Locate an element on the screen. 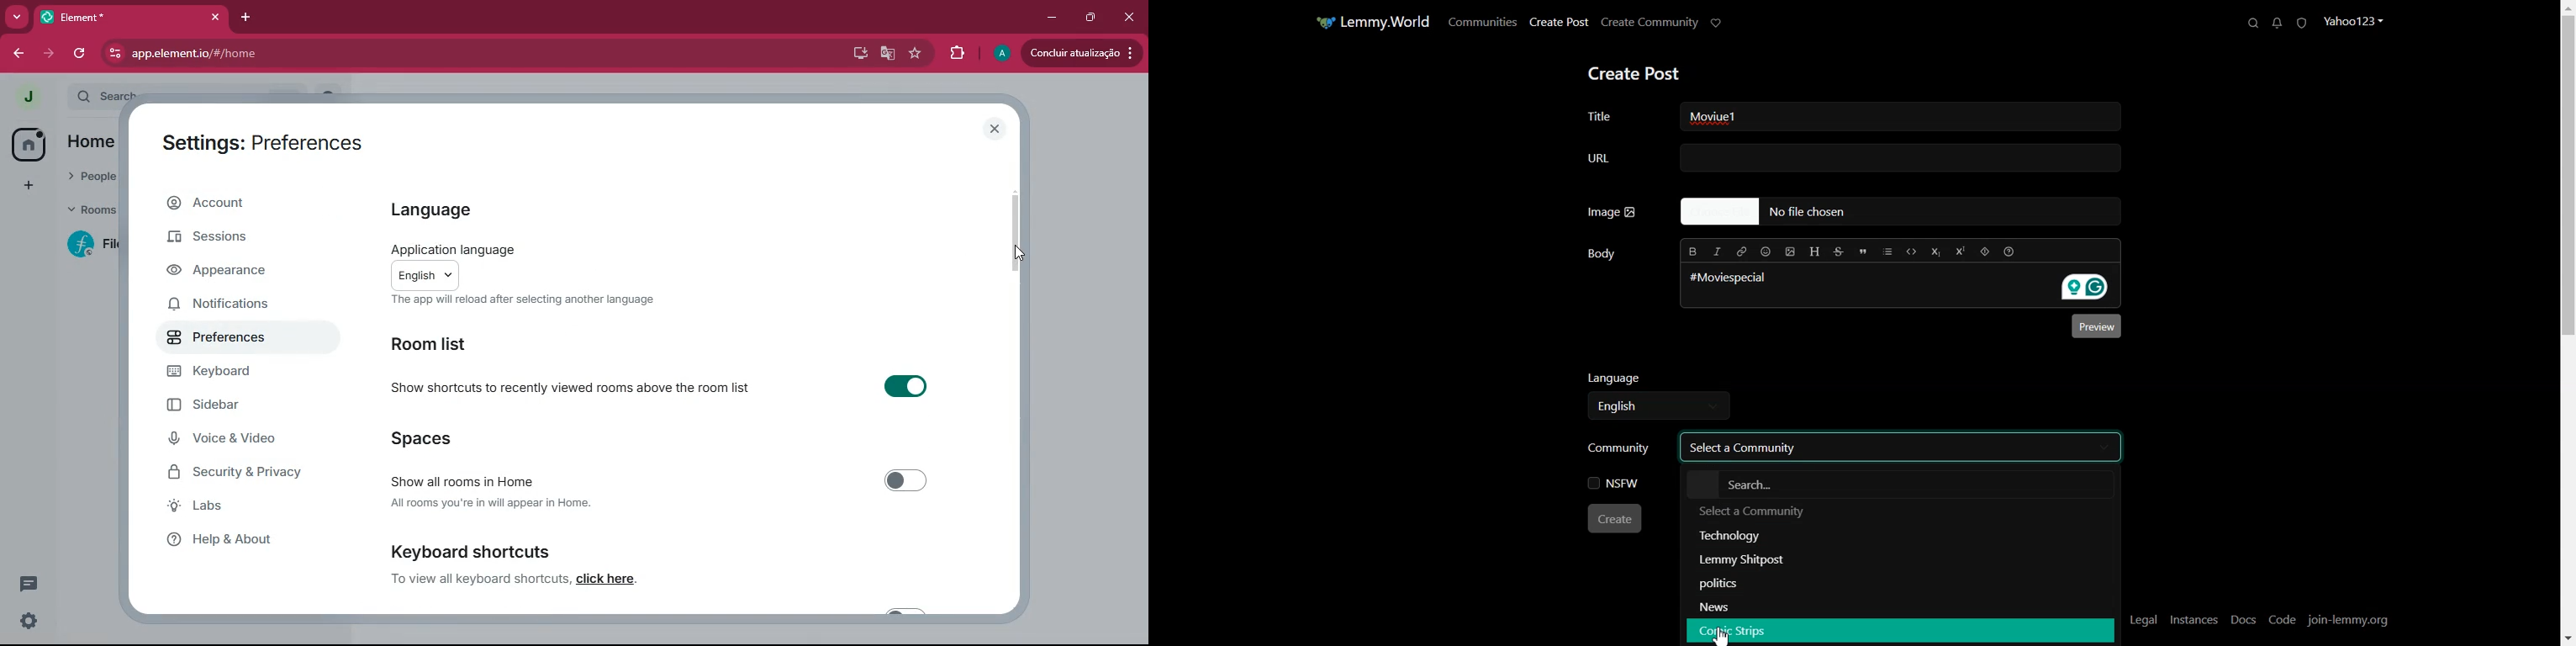 The width and height of the screenshot is (2576, 672). profile picture is located at coordinates (28, 96).